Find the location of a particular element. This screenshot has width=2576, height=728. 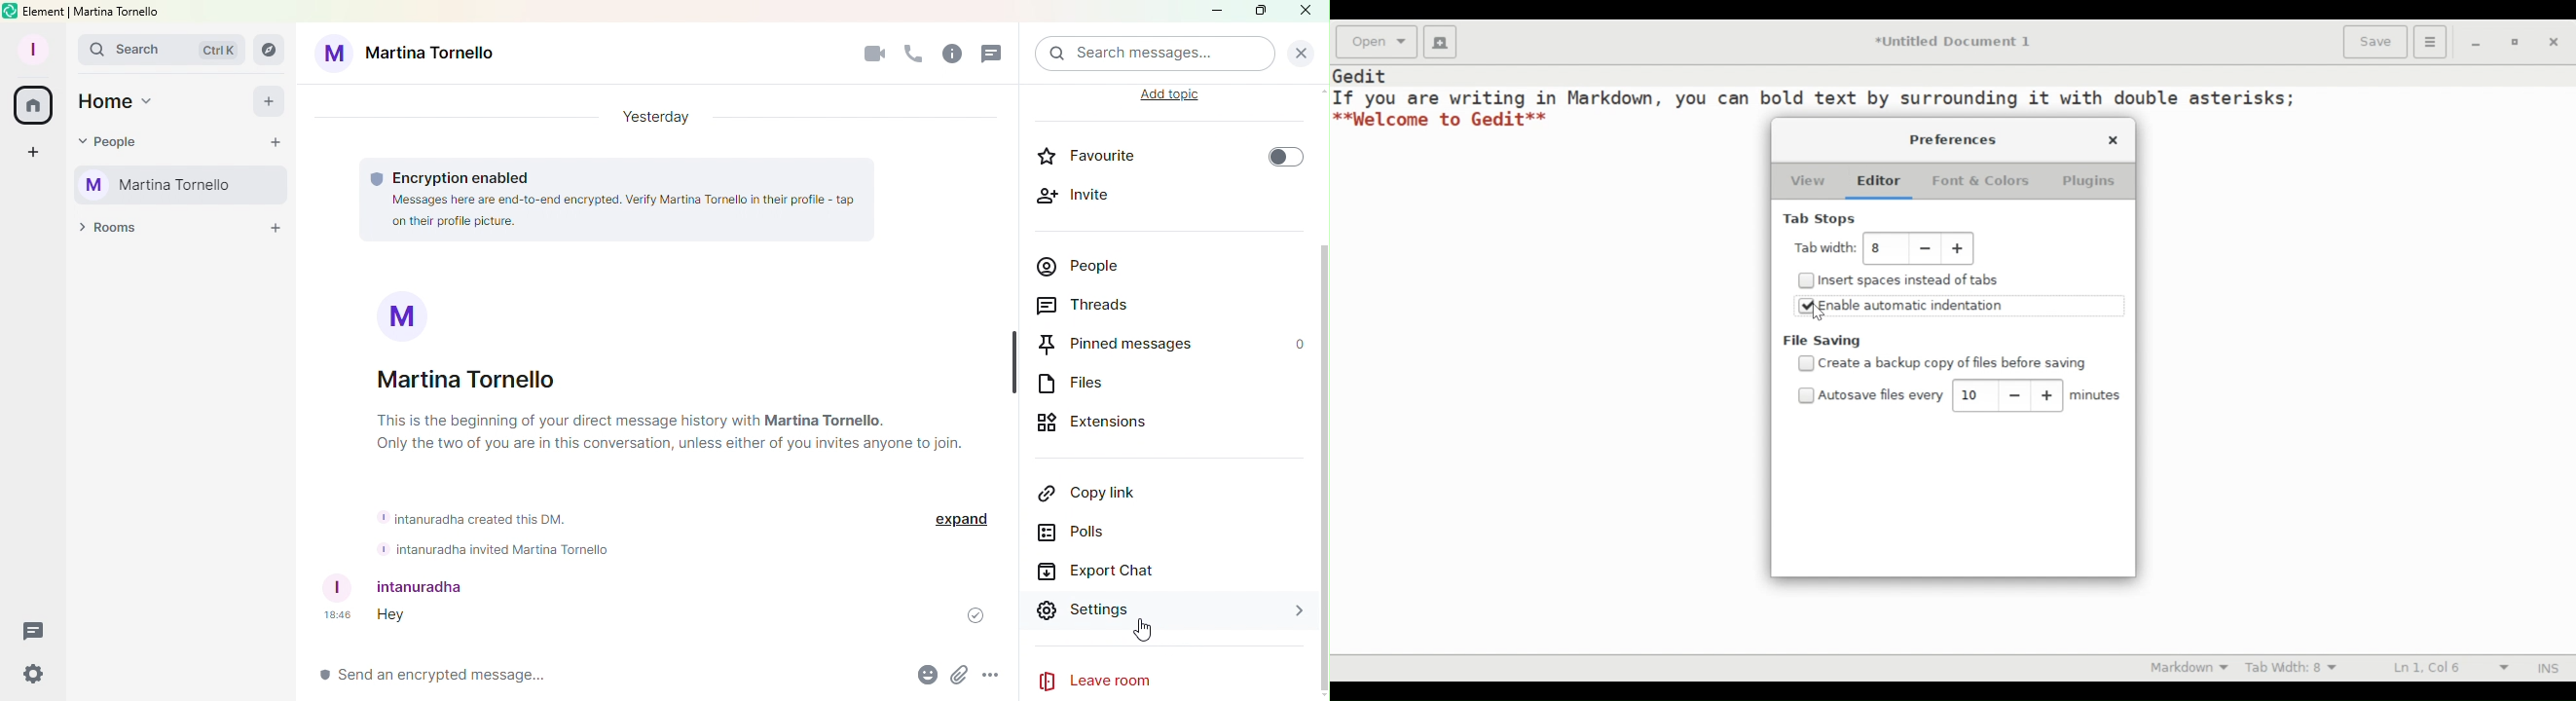

Martina tornello is located at coordinates (410, 58).